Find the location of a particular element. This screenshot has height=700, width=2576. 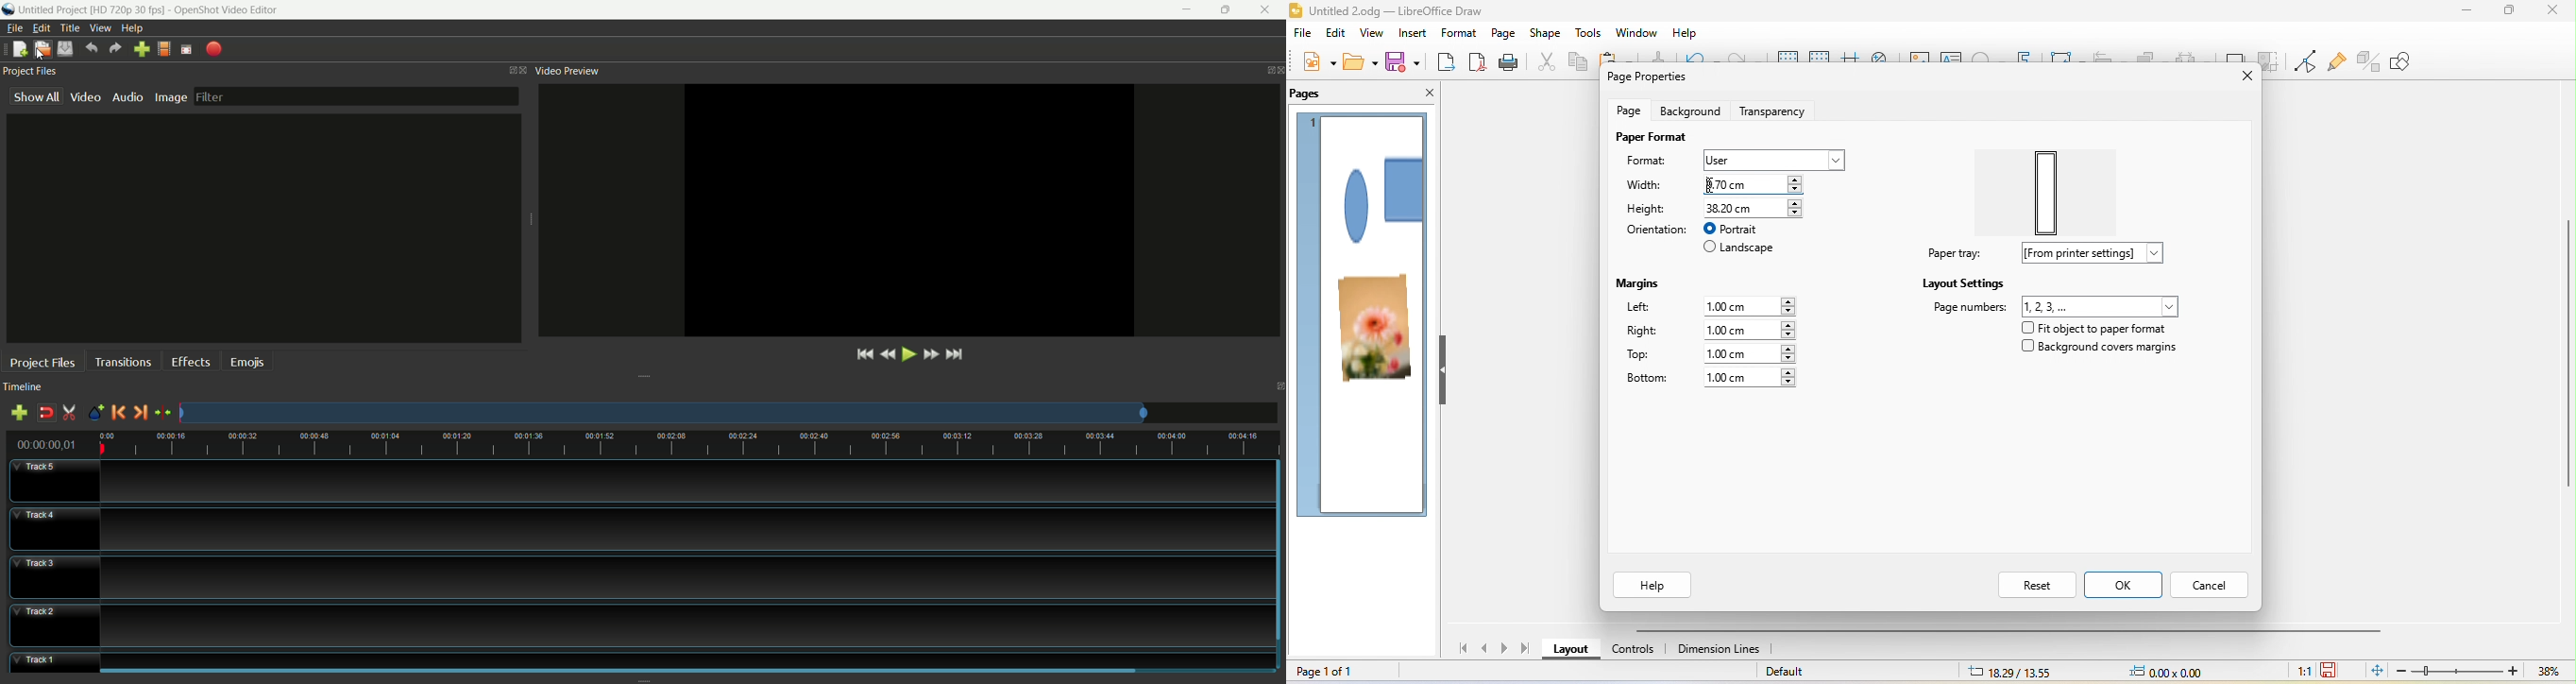

clone formatting is located at coordinates (1664, 57).